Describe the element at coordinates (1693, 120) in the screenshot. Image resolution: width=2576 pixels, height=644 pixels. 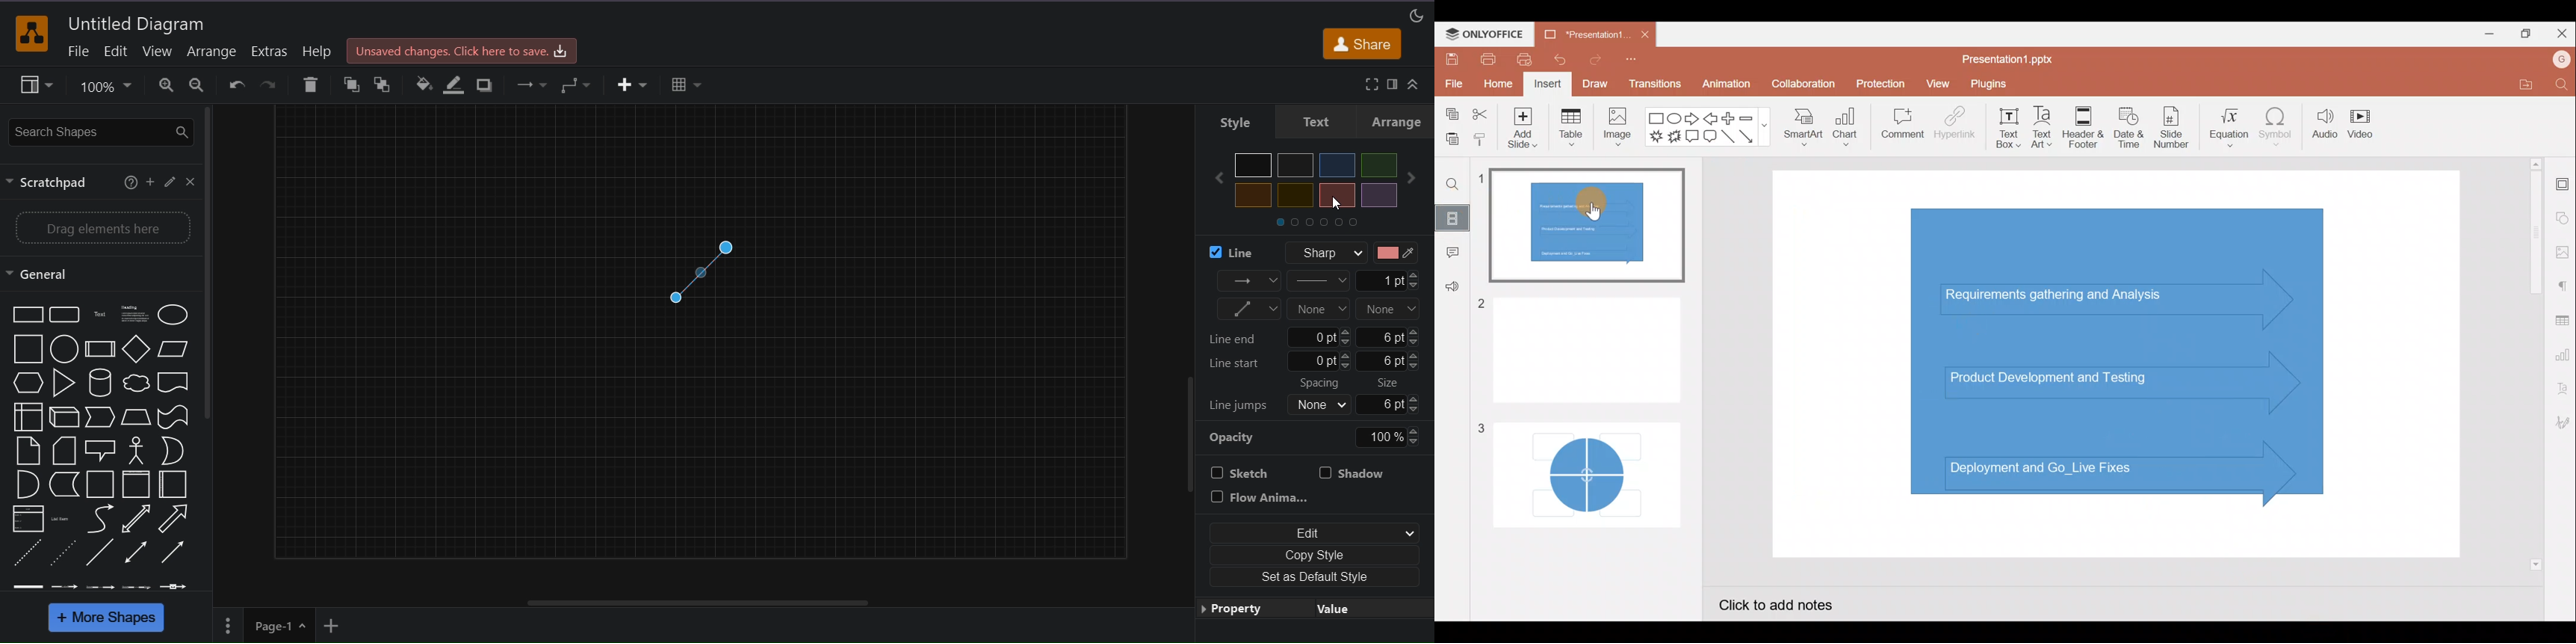
I see `Right arrow` at that location.